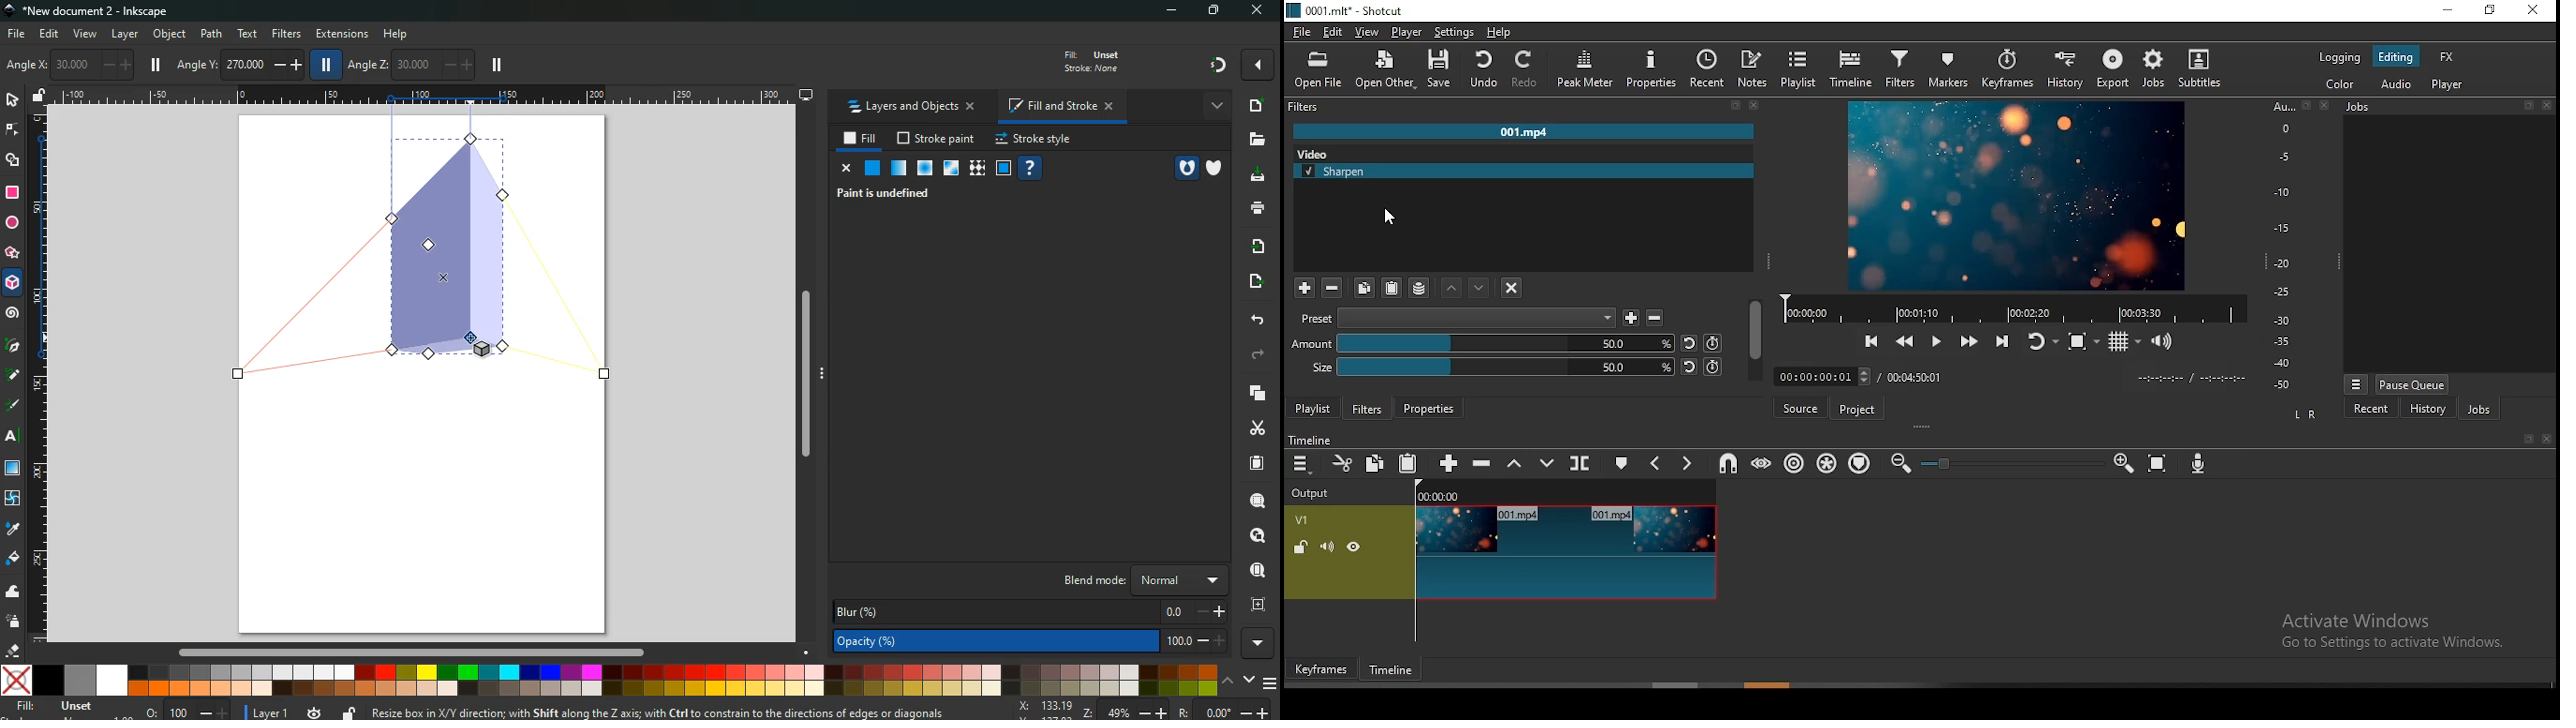 Image resolution: width=2576 pixels, height=728 pixels. I want to click on scroll bar (vertical), so click(1754, 333).